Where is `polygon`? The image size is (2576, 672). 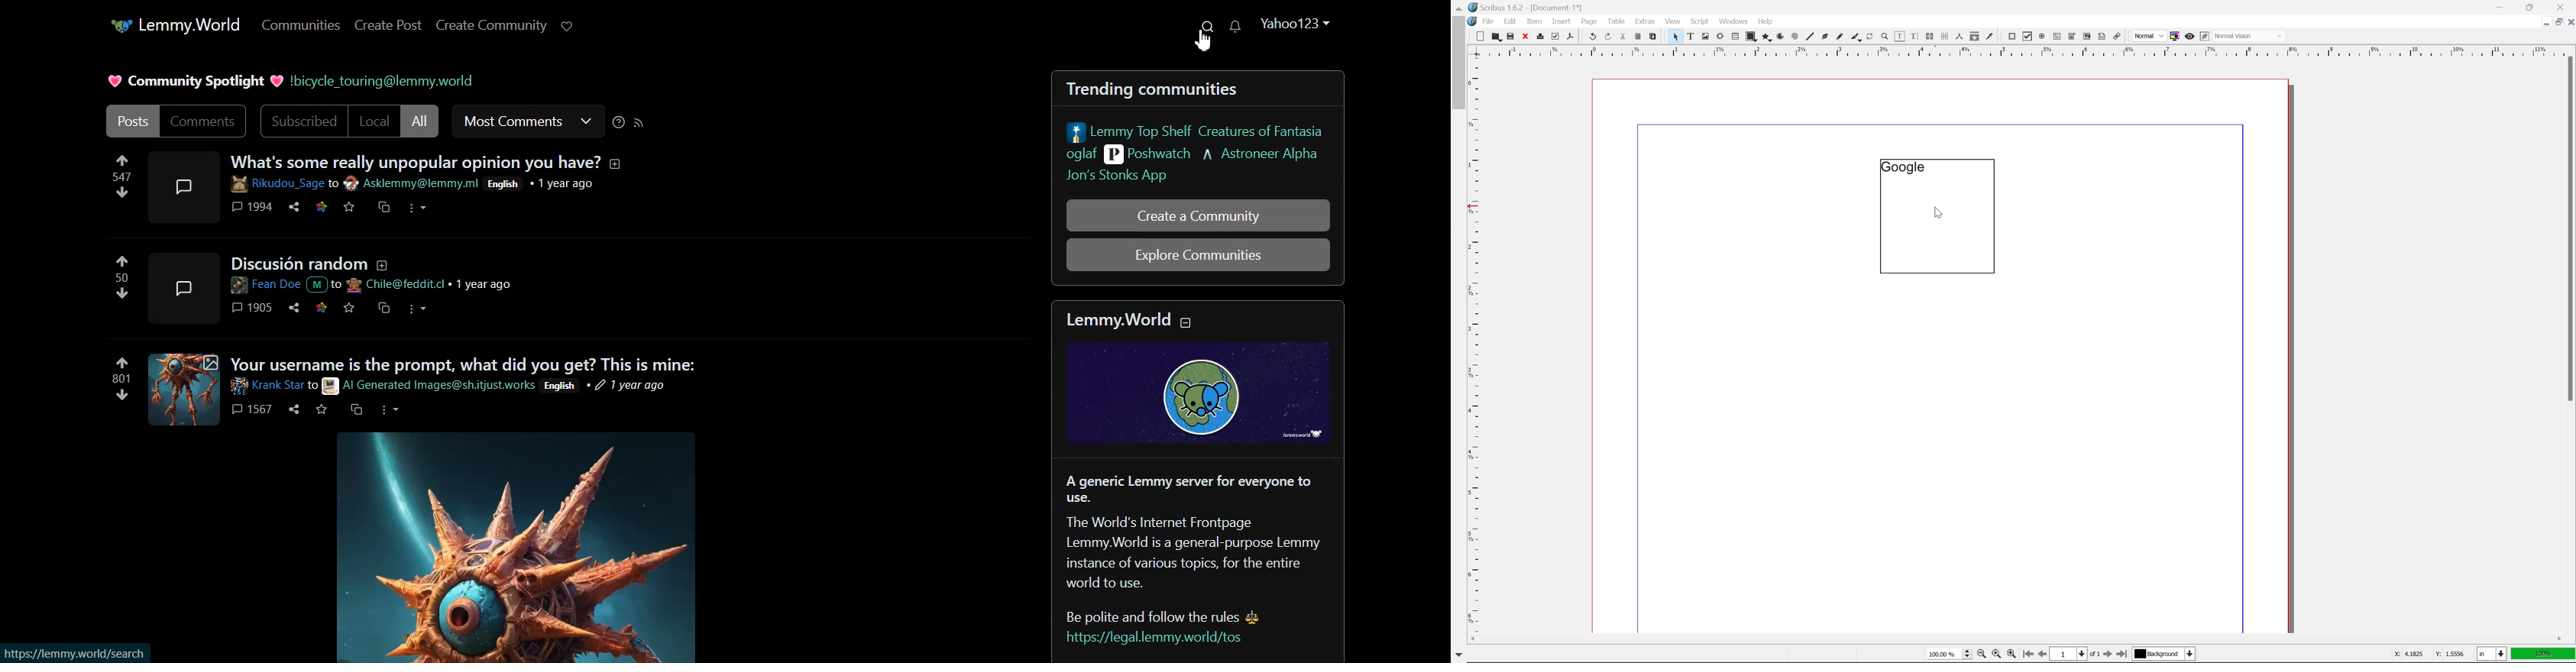 polygon is located at coordinates (1767, 38).